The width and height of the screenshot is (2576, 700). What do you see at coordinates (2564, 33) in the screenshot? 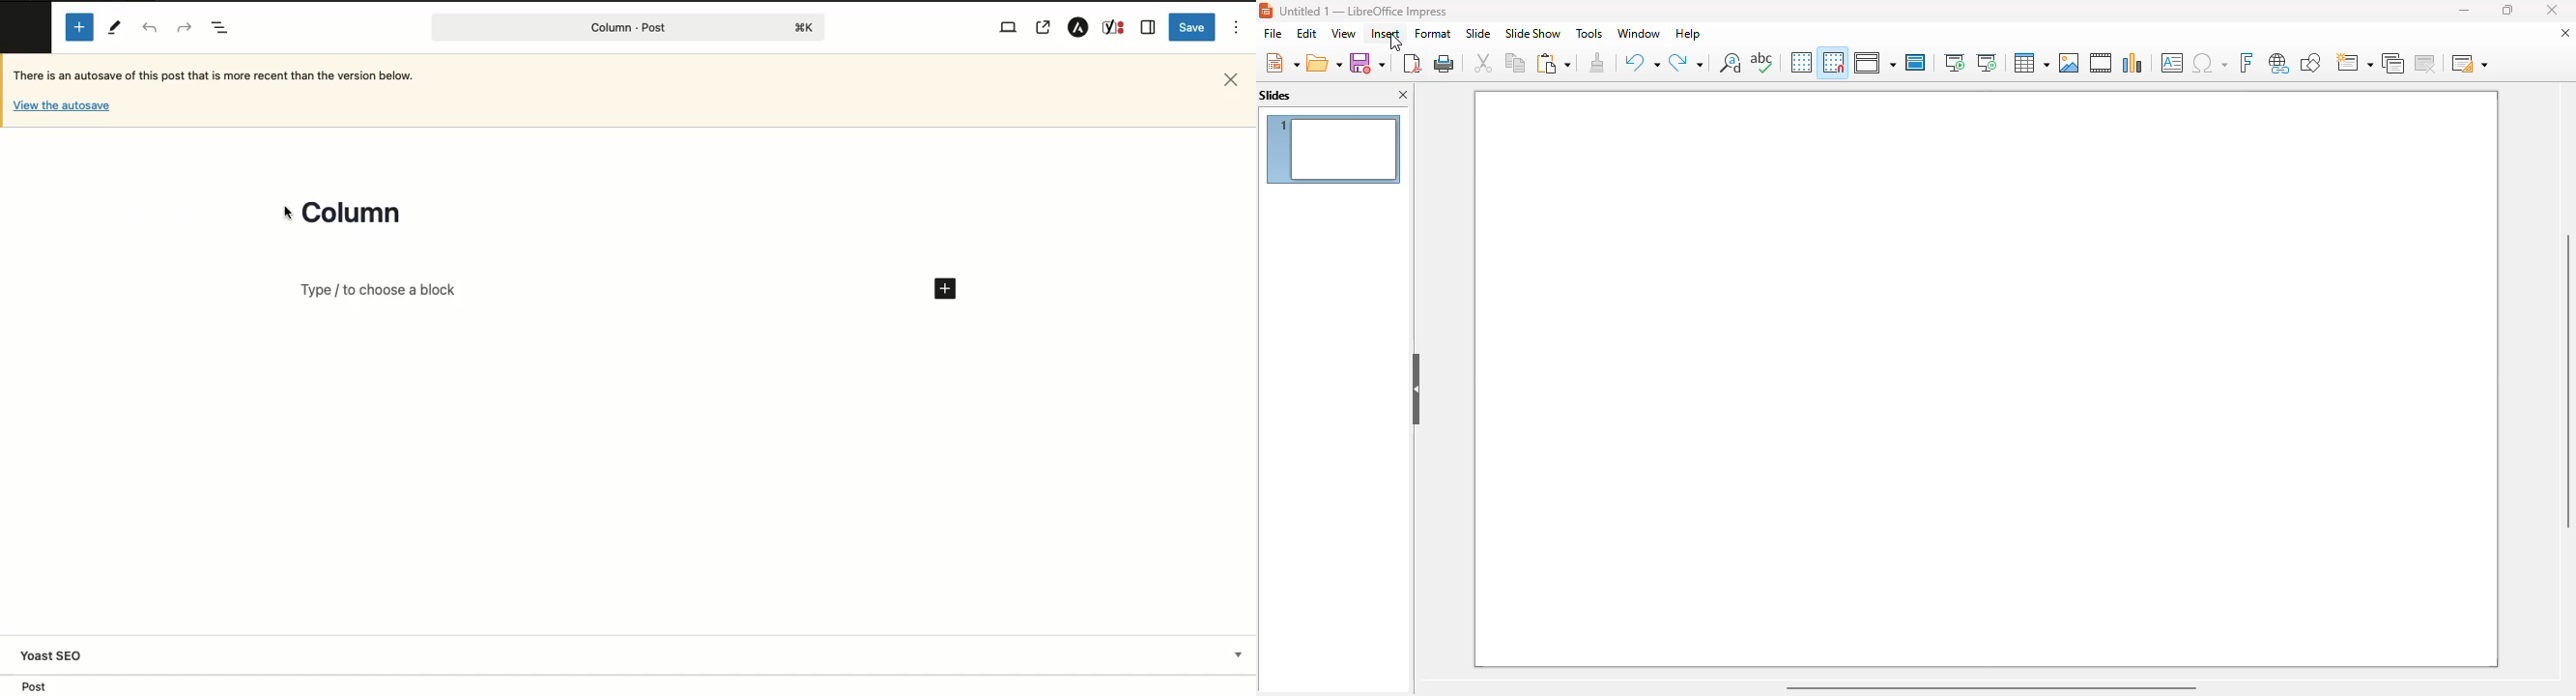
I see `close document` at bounding box center [2564, 33].